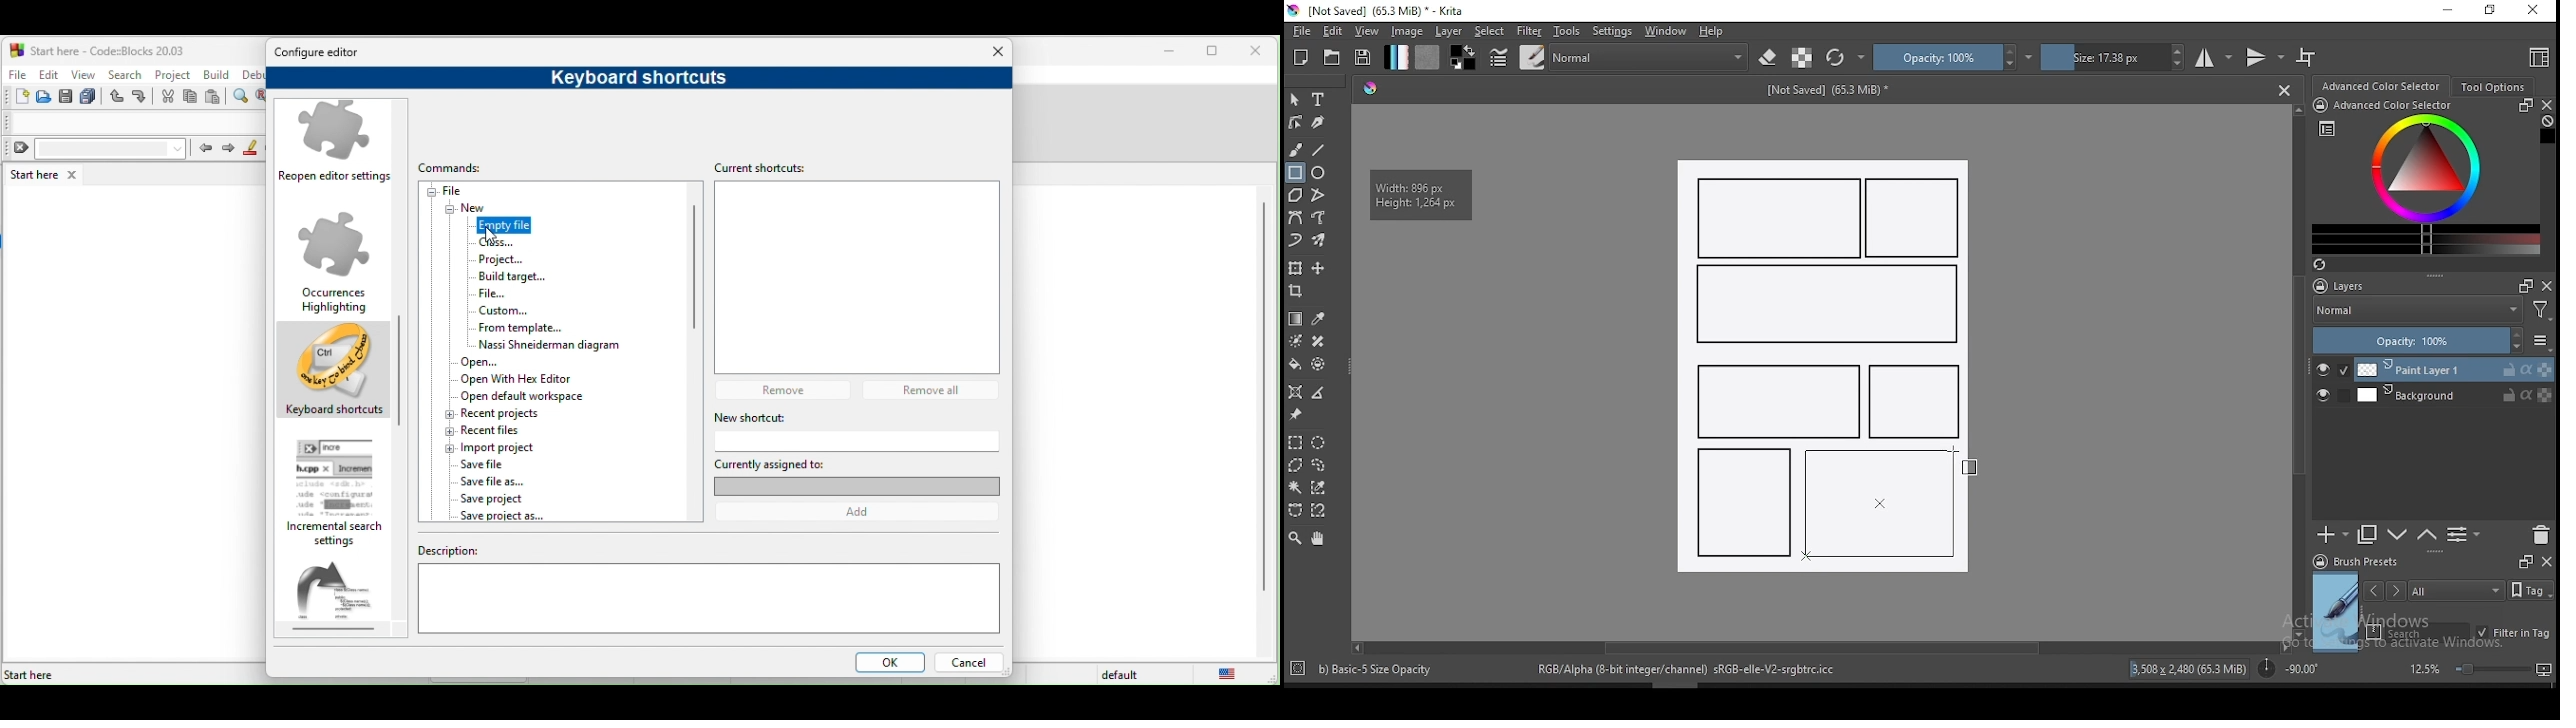  I want to click on edit, so click(1332, 30).